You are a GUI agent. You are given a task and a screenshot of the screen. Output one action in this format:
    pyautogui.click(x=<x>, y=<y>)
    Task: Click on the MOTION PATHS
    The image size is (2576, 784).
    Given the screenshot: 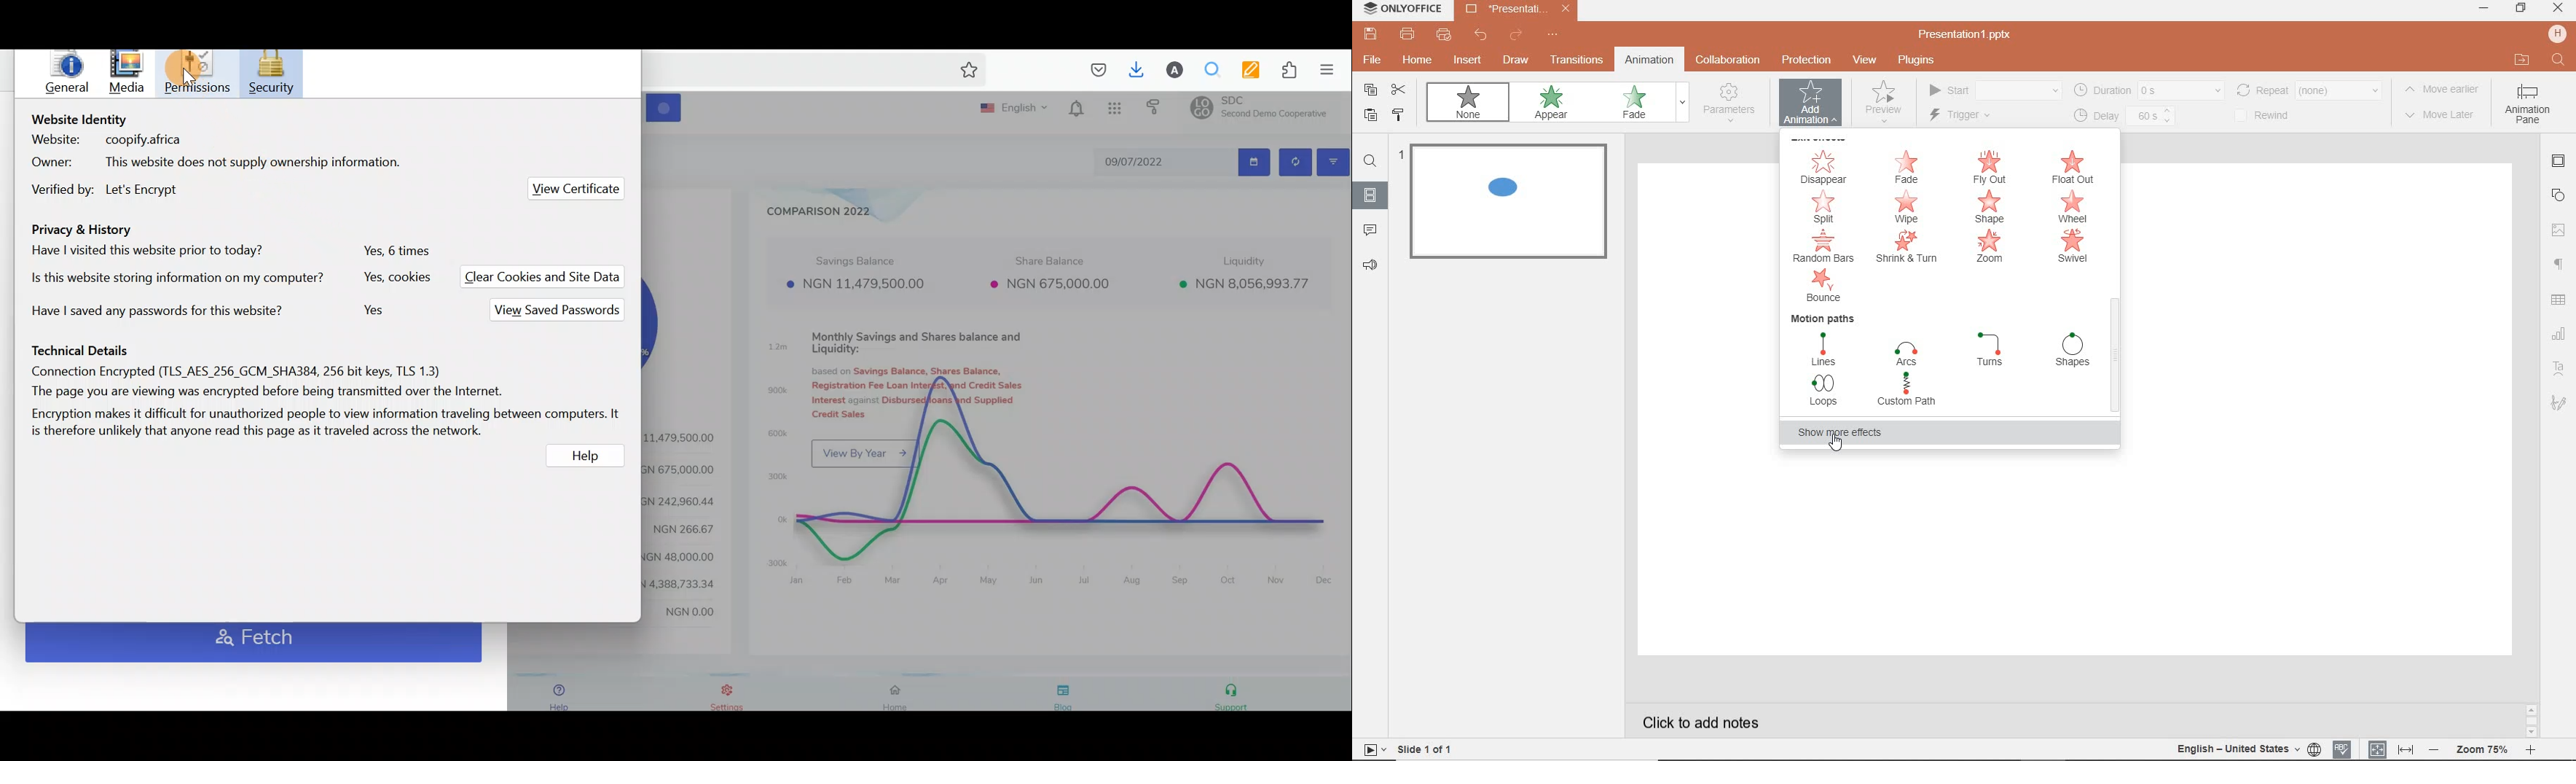 What is the action you would take?
    pyautogui.click(x=1824, y=317)
    